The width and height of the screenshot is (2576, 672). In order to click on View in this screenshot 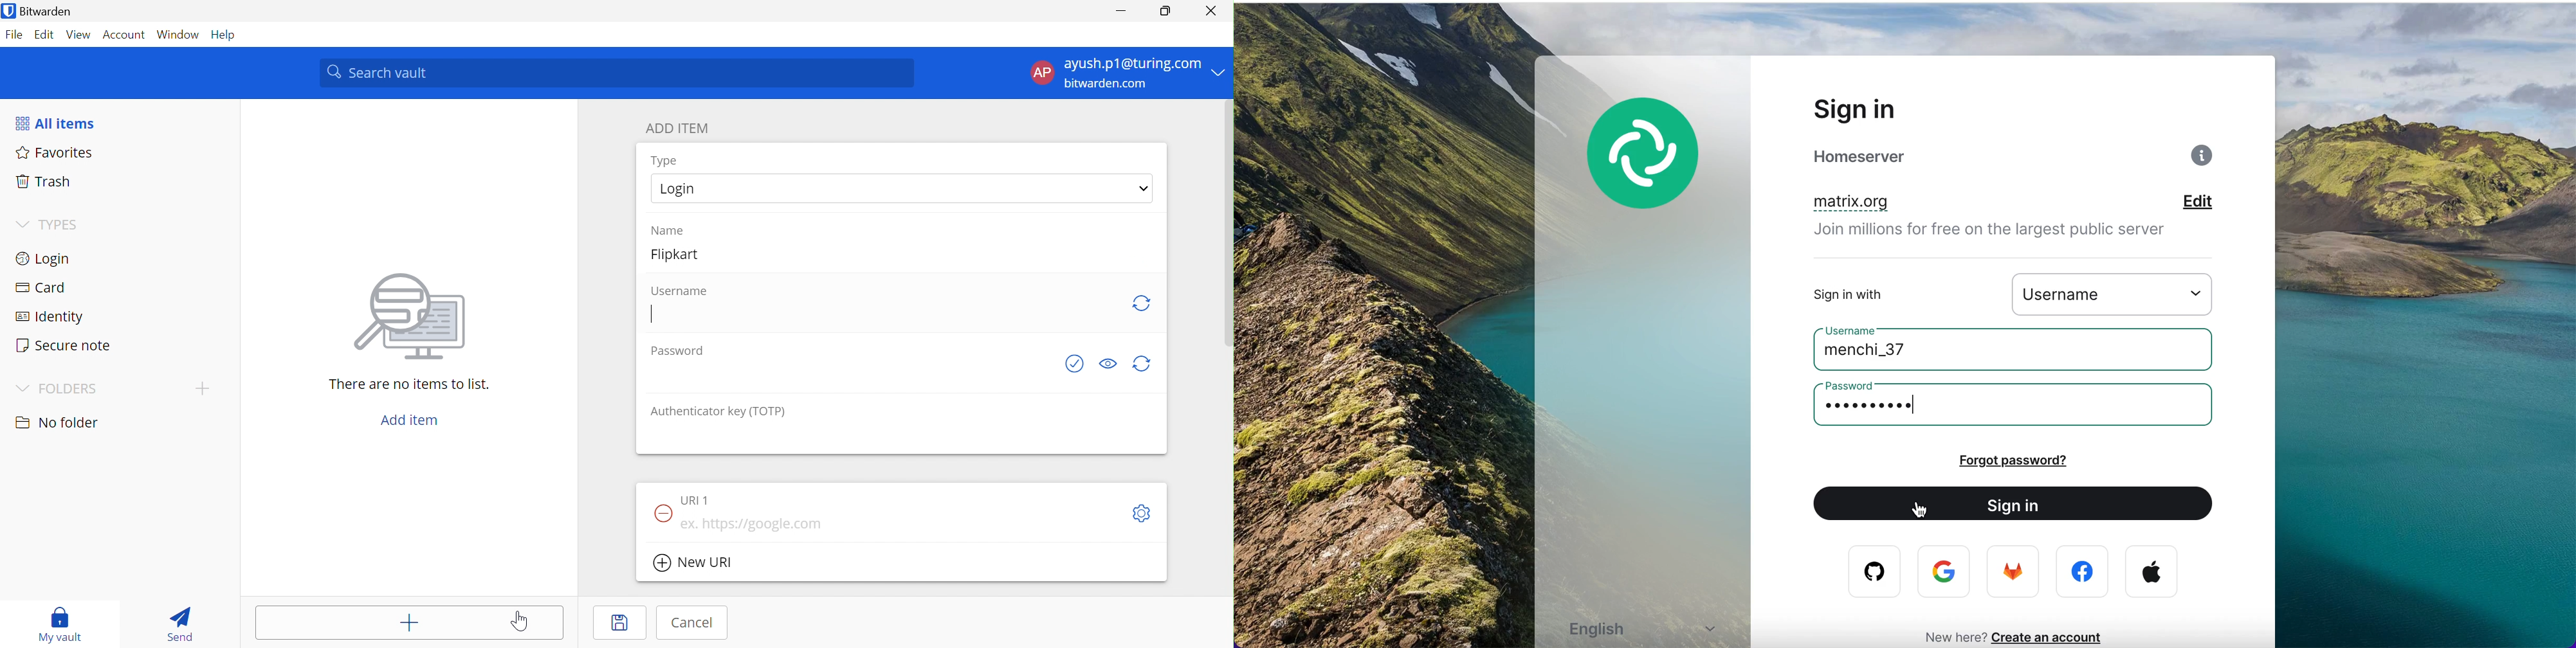, I will do `click(77, 34)`.